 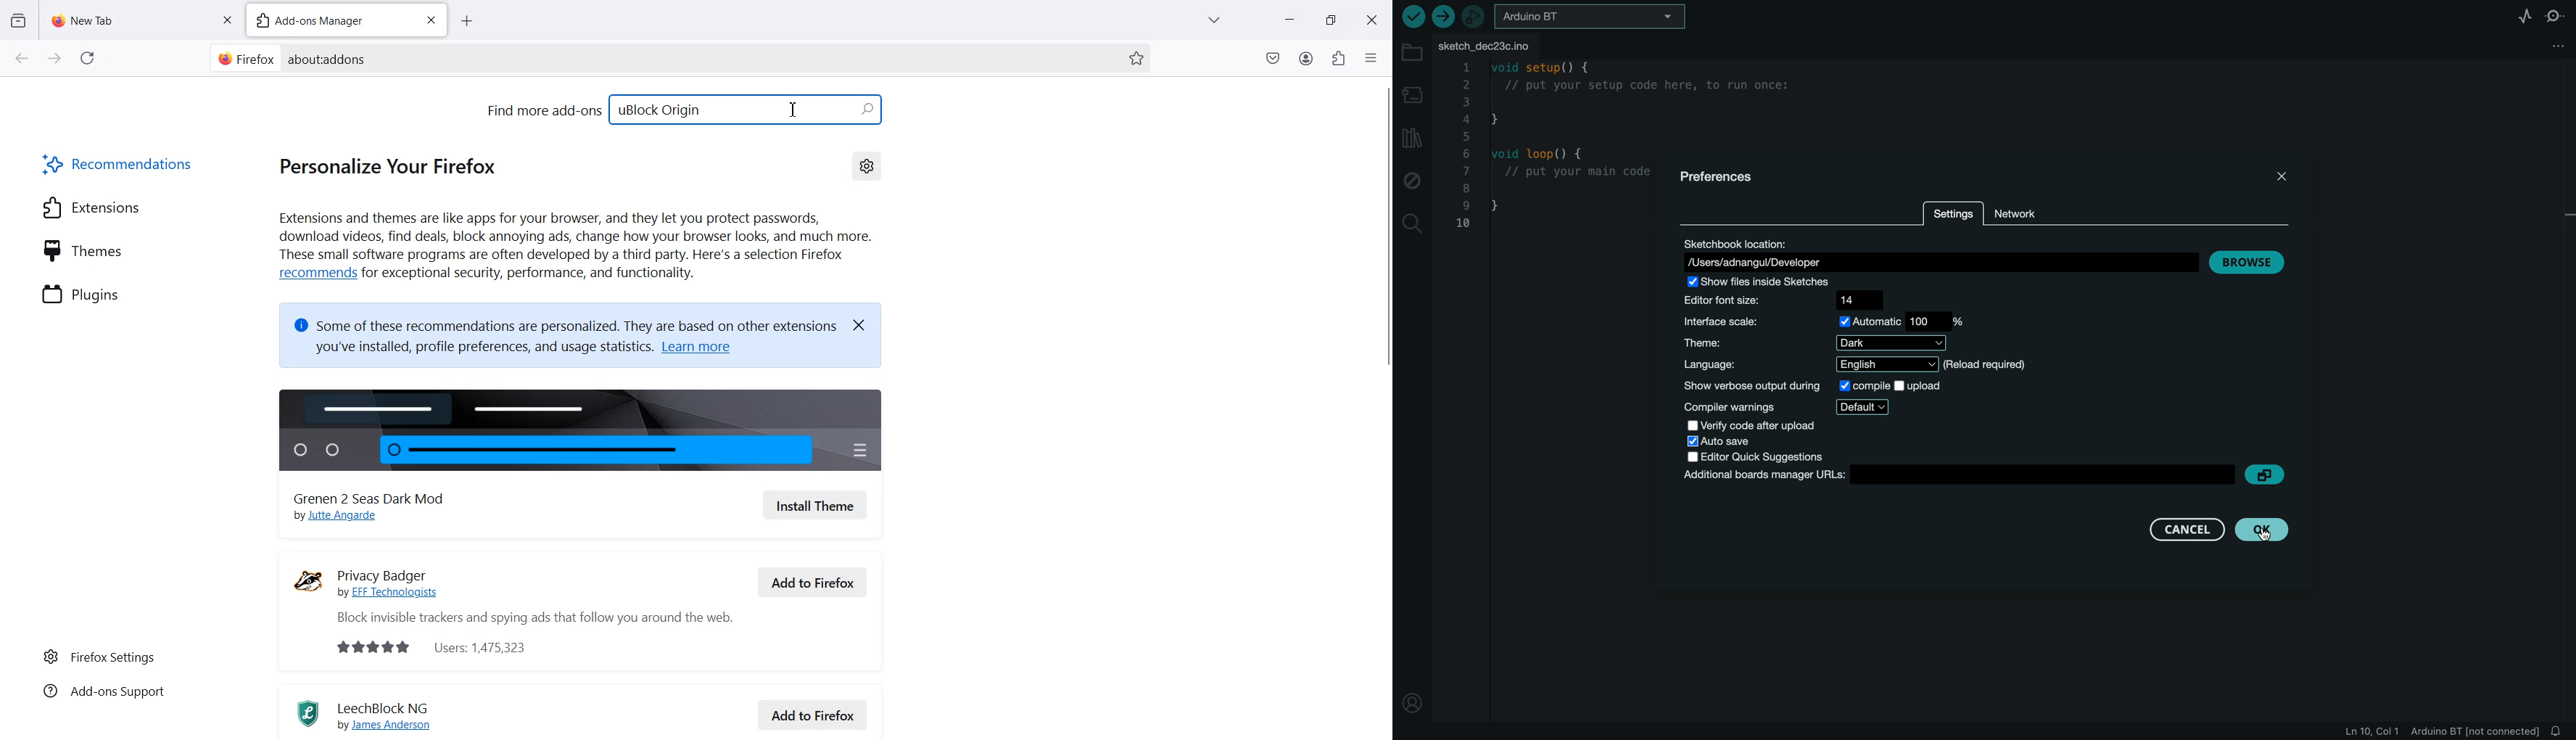 I want to click on Install Theme, so click(x=815, y=505).